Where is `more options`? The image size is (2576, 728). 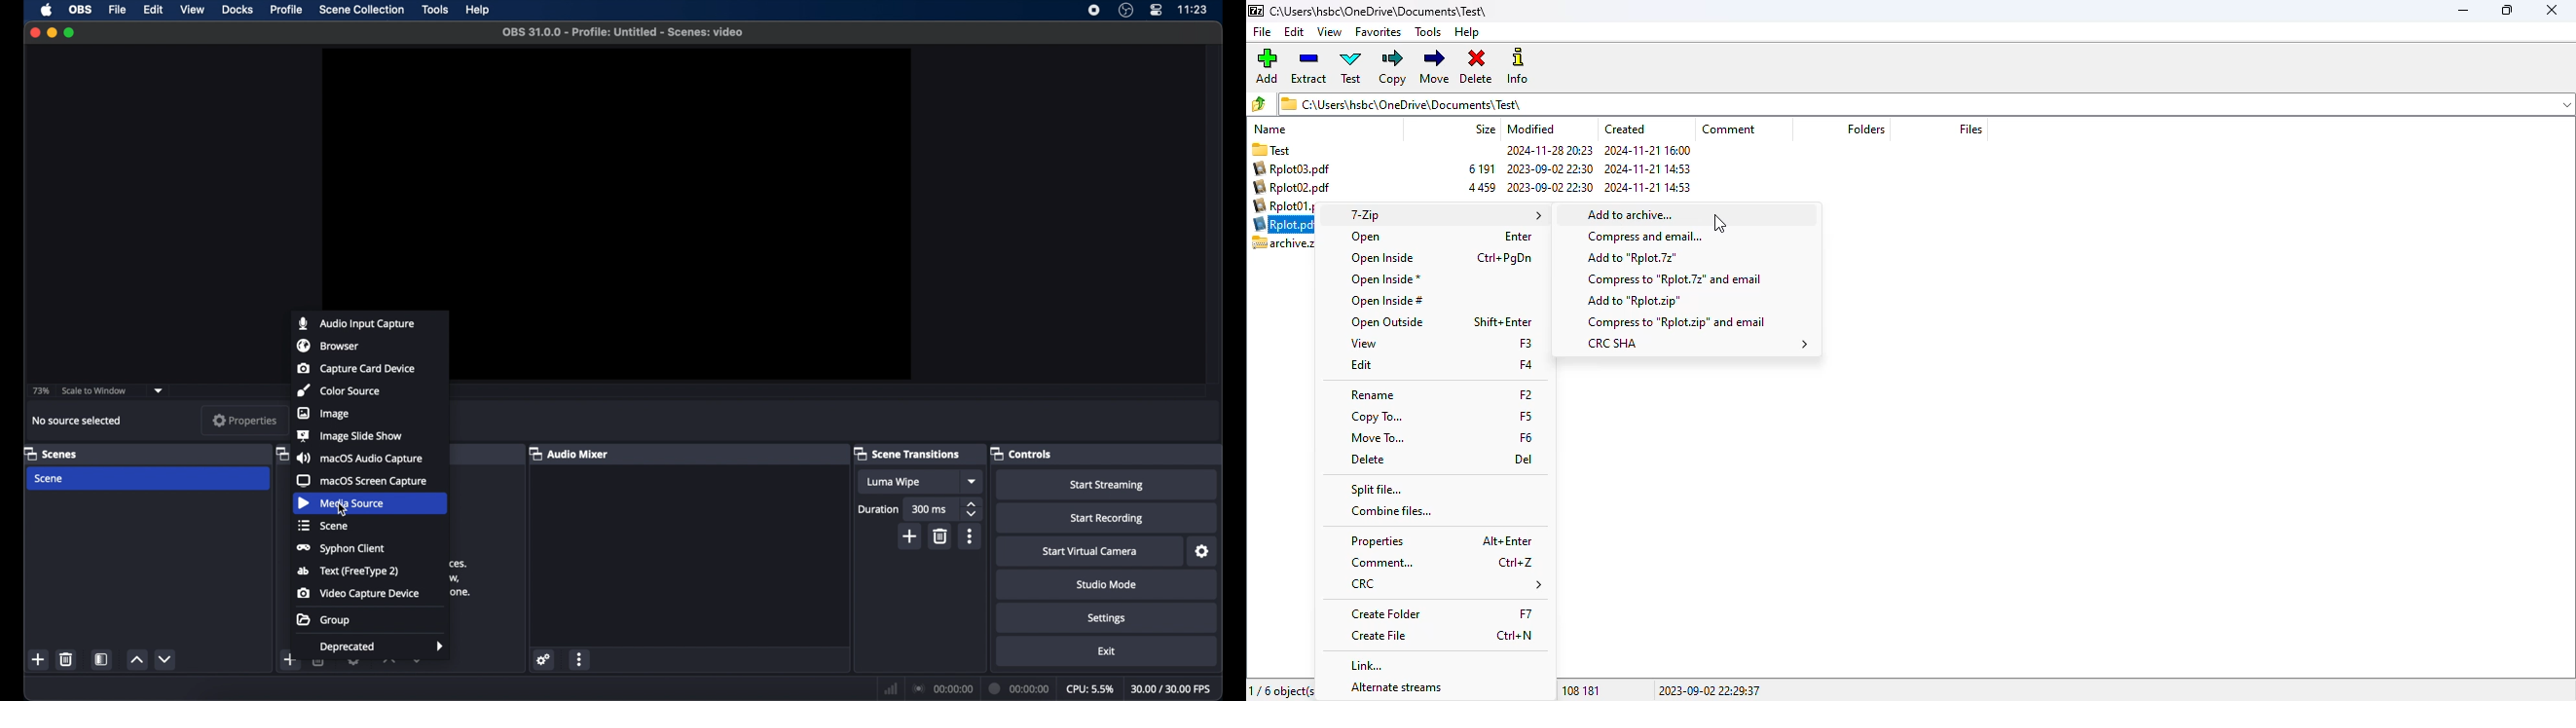
more options is located at coordinates (970, 536).